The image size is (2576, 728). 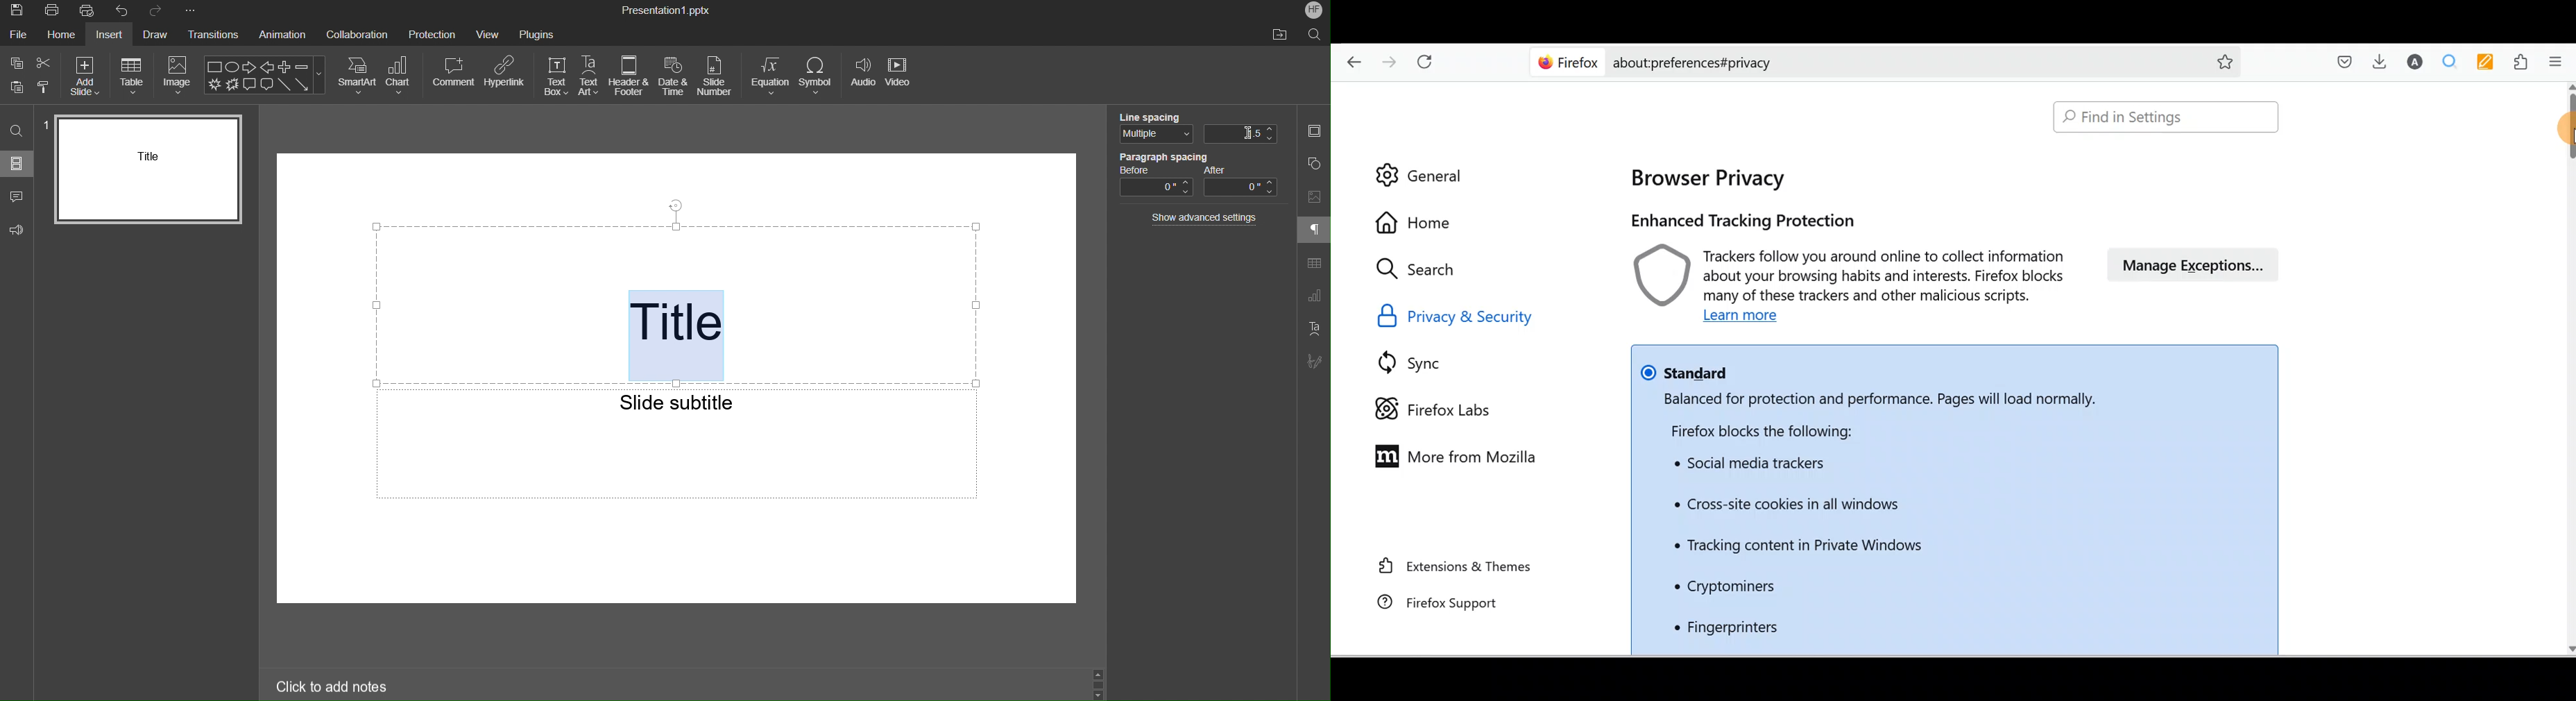 What do you see at coordinates (1754, 465) in the screenshot?
I see `« Social media trackers` at bounding box center [1754, 465].